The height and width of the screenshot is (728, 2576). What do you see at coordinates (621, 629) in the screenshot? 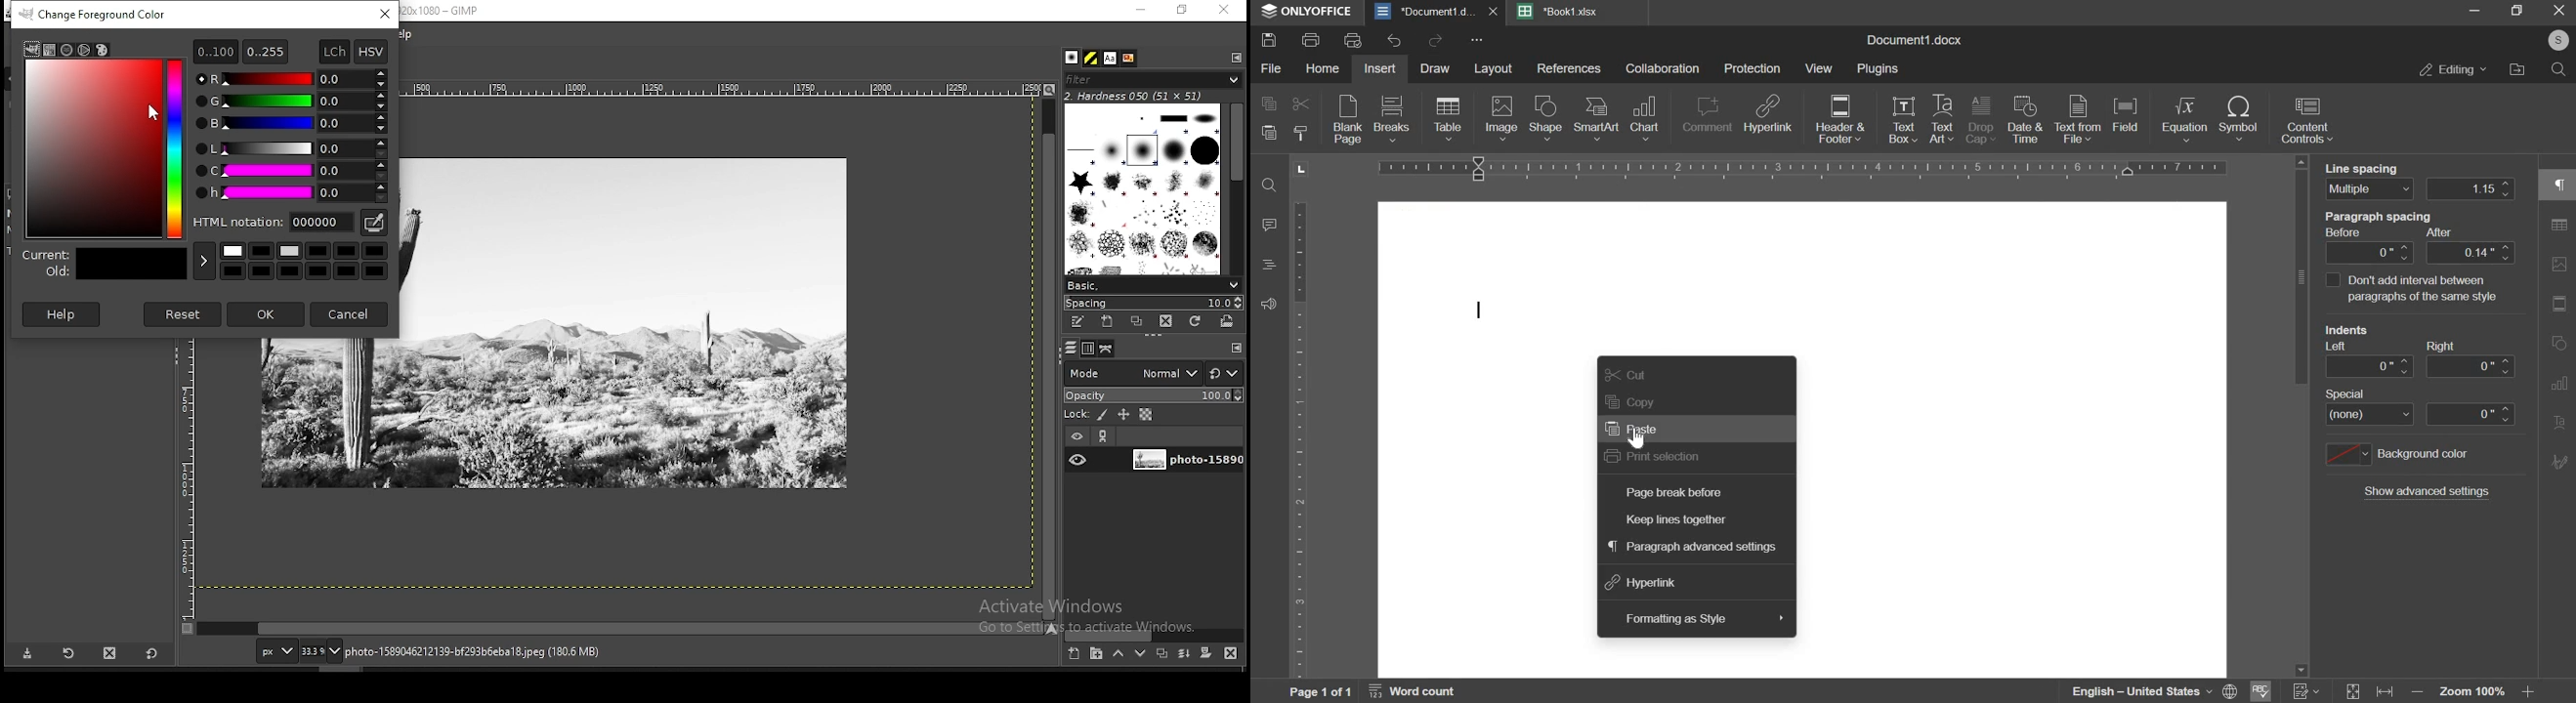
I see `scroll bar` at bounding box center [621, 629].